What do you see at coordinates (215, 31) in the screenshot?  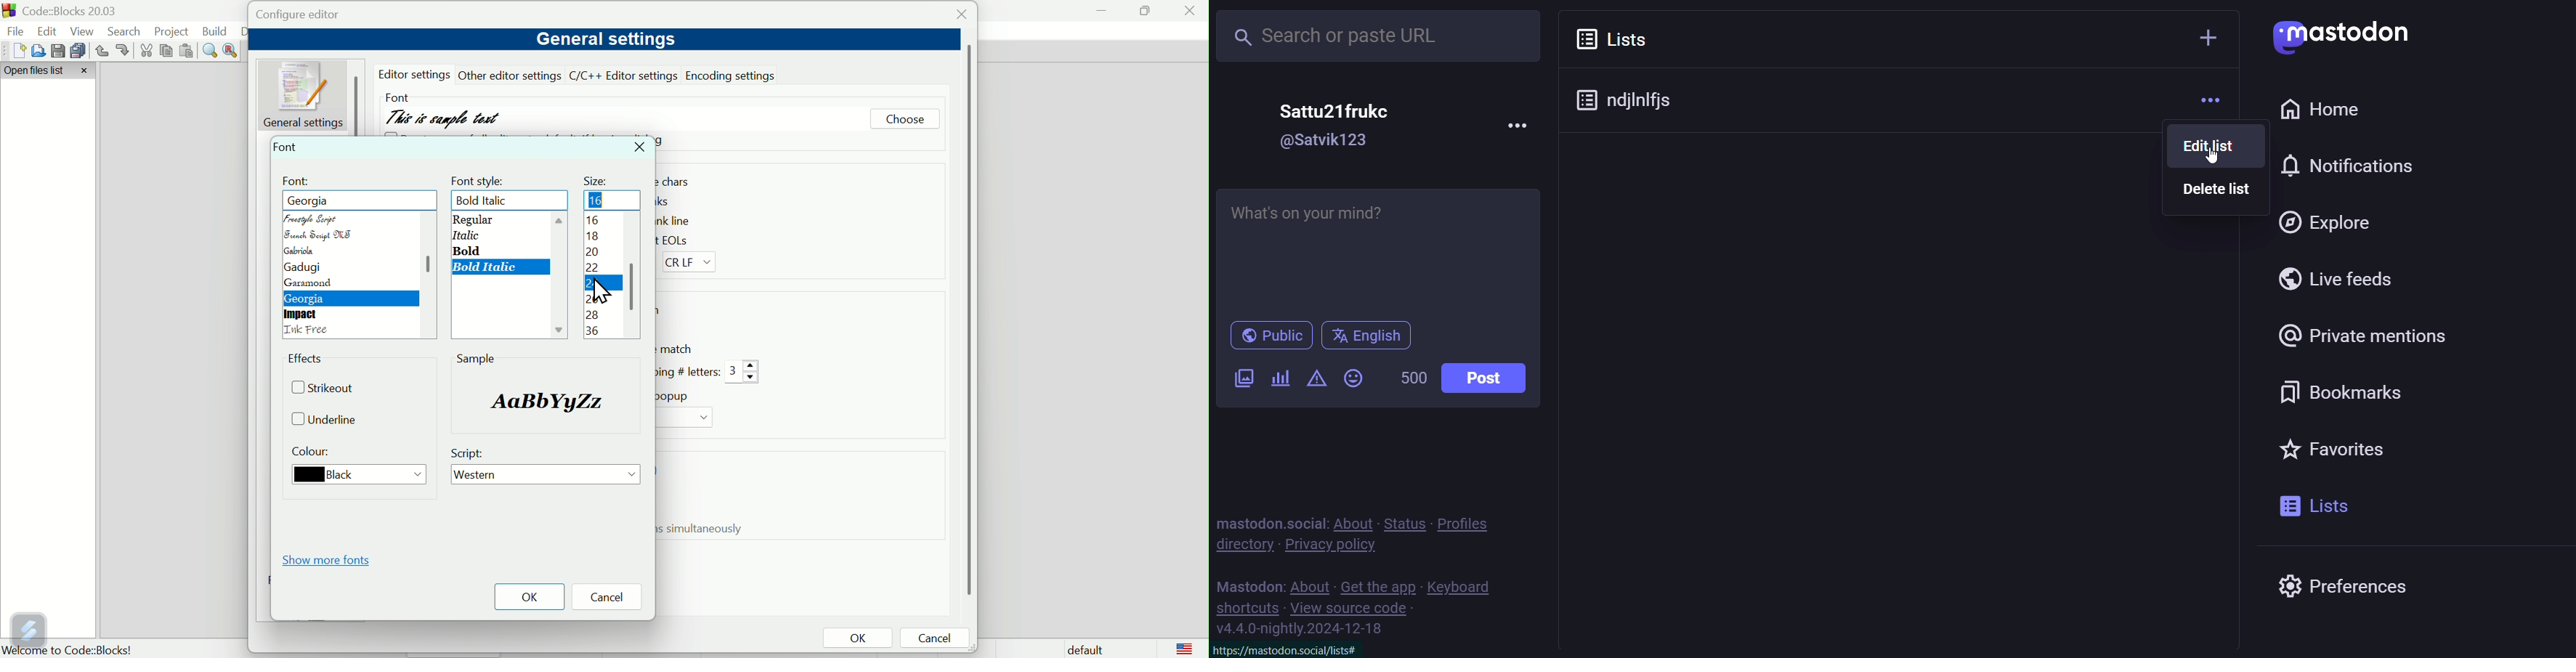 I see `Build` at bounding box center [215, 31].